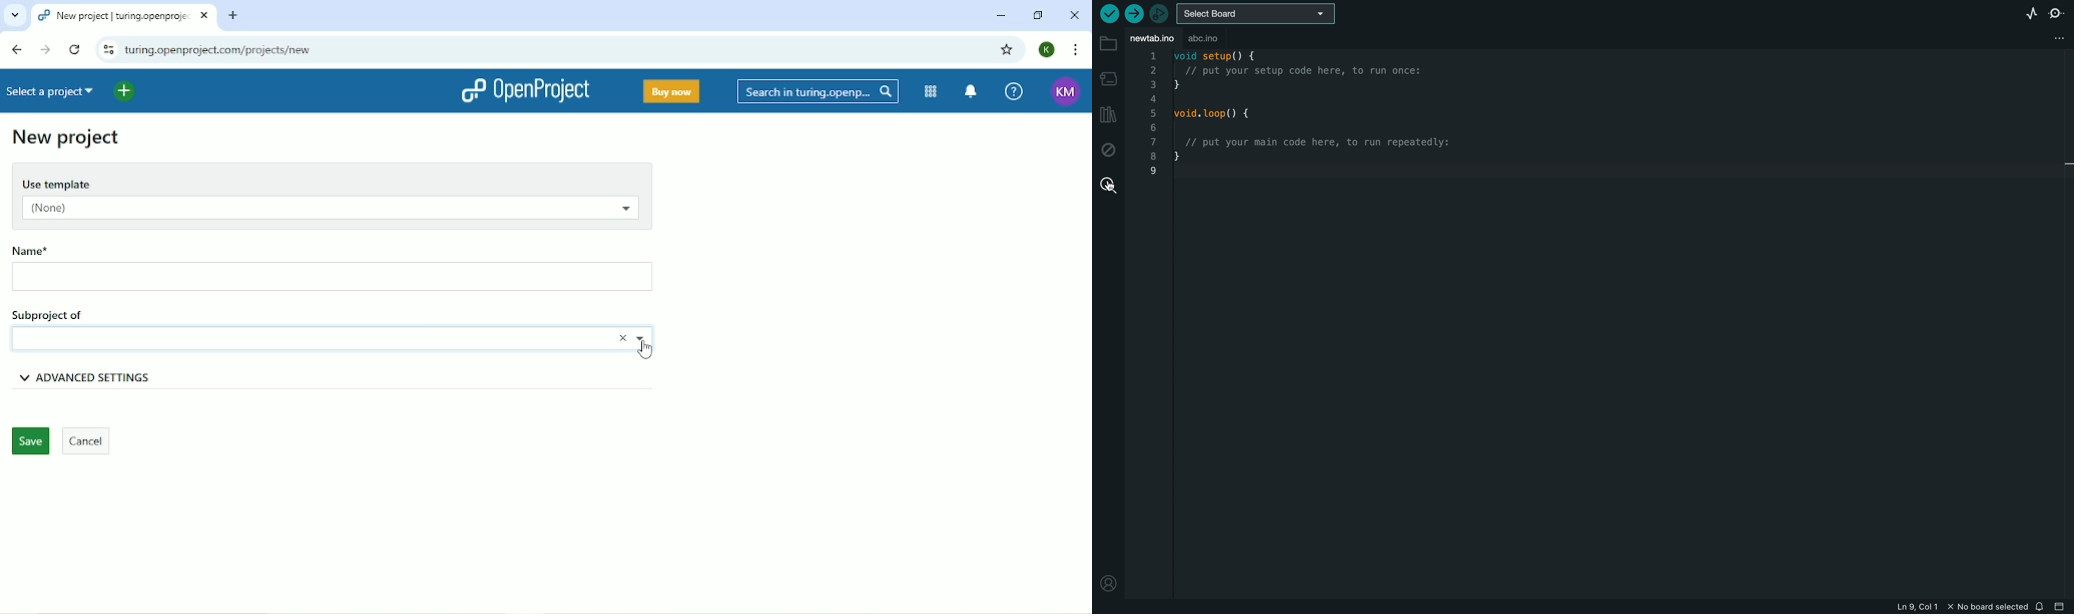 This screenshot has height=616, width=2100. I want to click on name box, so click(302, 339).